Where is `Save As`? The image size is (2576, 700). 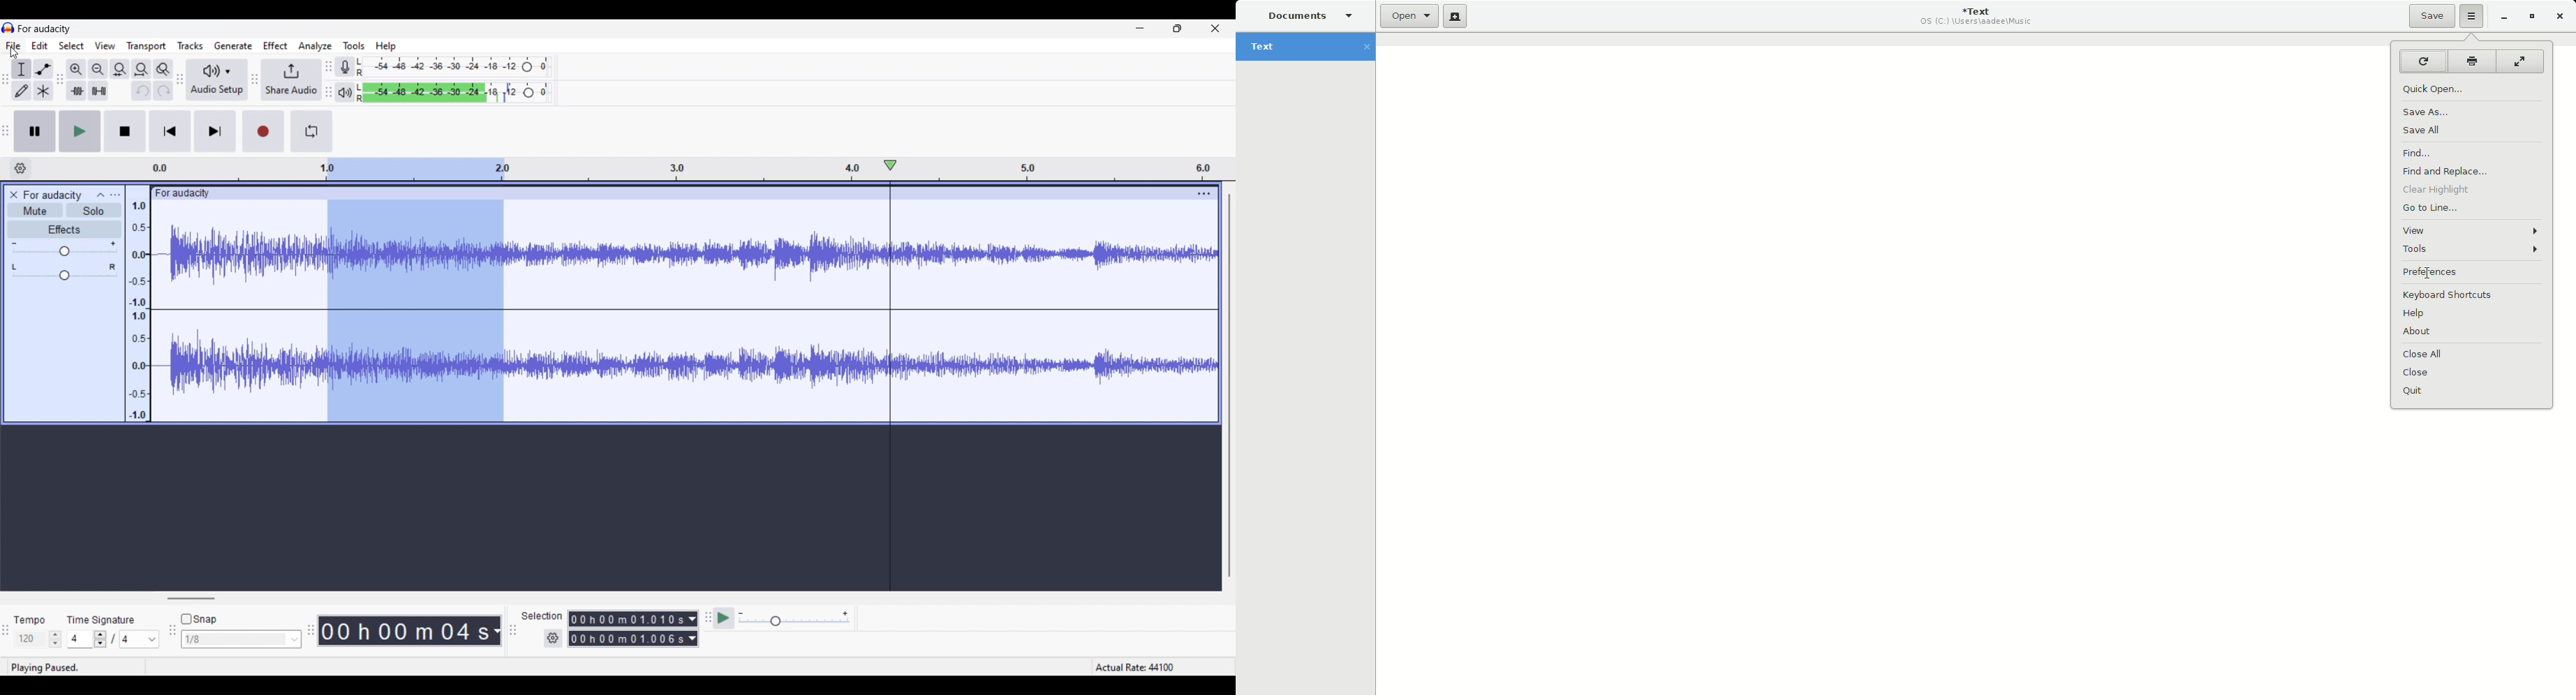 Save As is located at coordinates (2429, 112).